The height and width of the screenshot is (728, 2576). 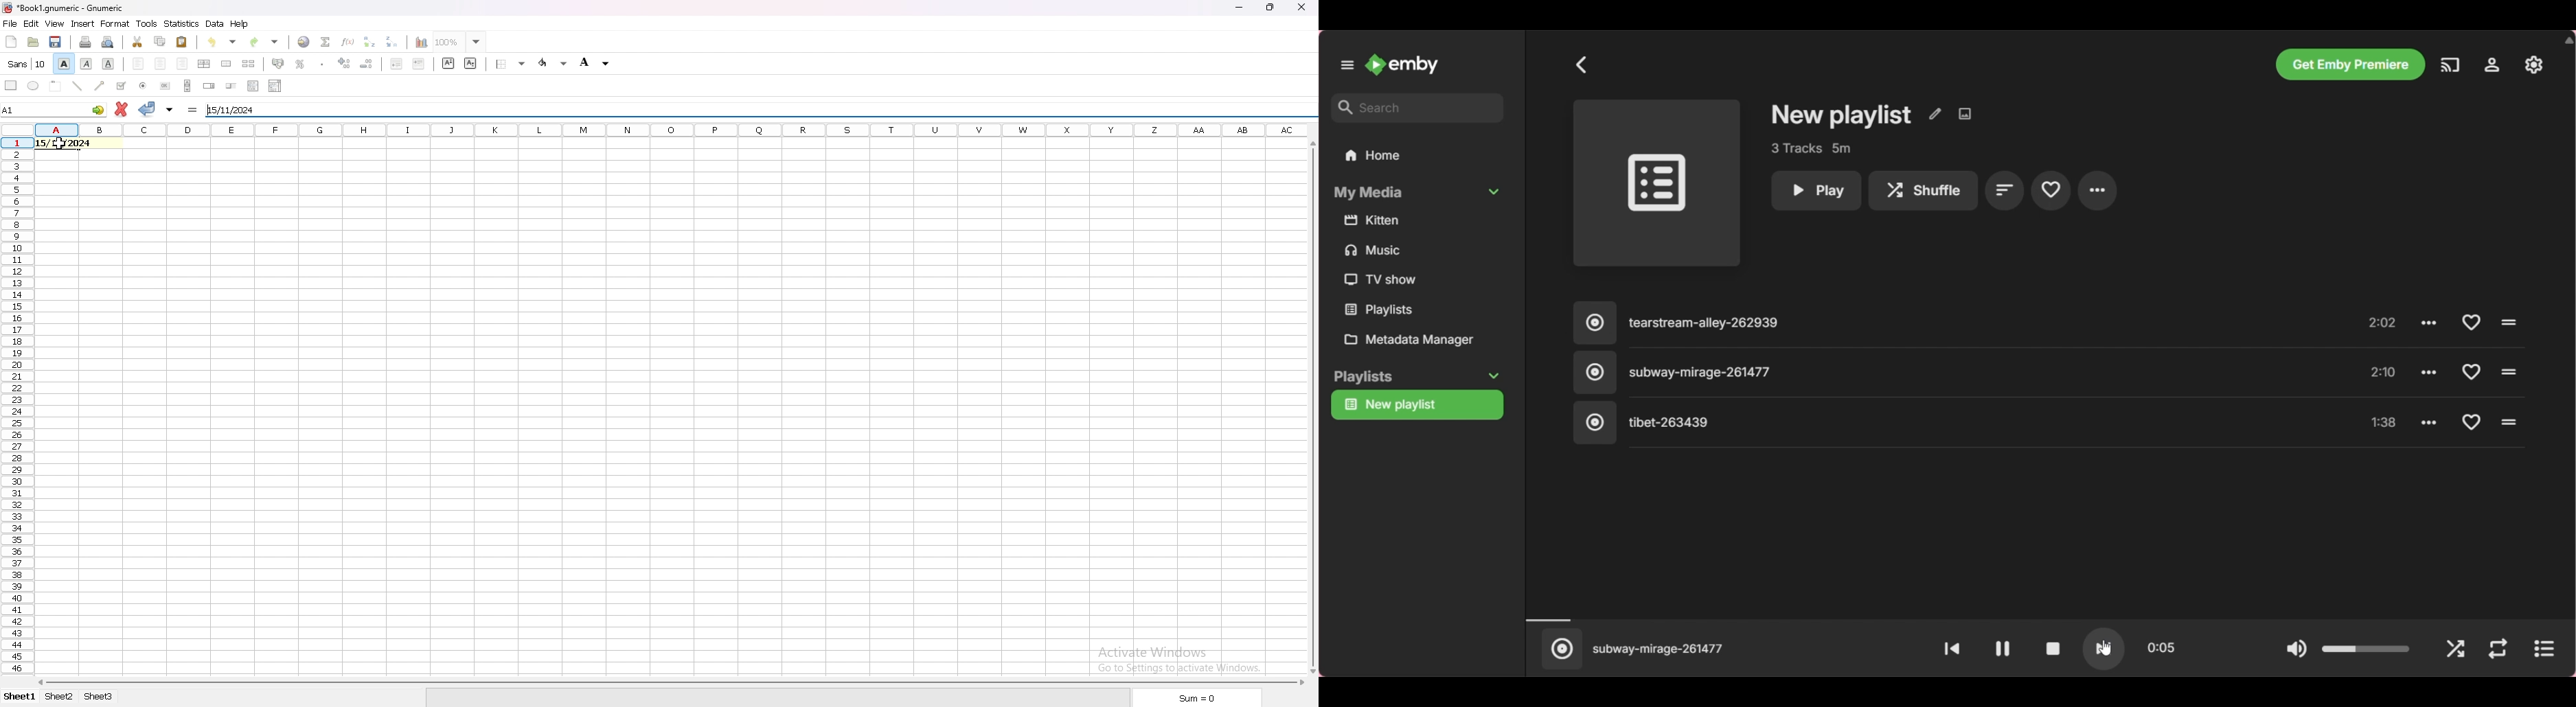 What do you see at coordinates (86, 65) in the screenshot?
I see `italic` at bounding box center [86, 65].